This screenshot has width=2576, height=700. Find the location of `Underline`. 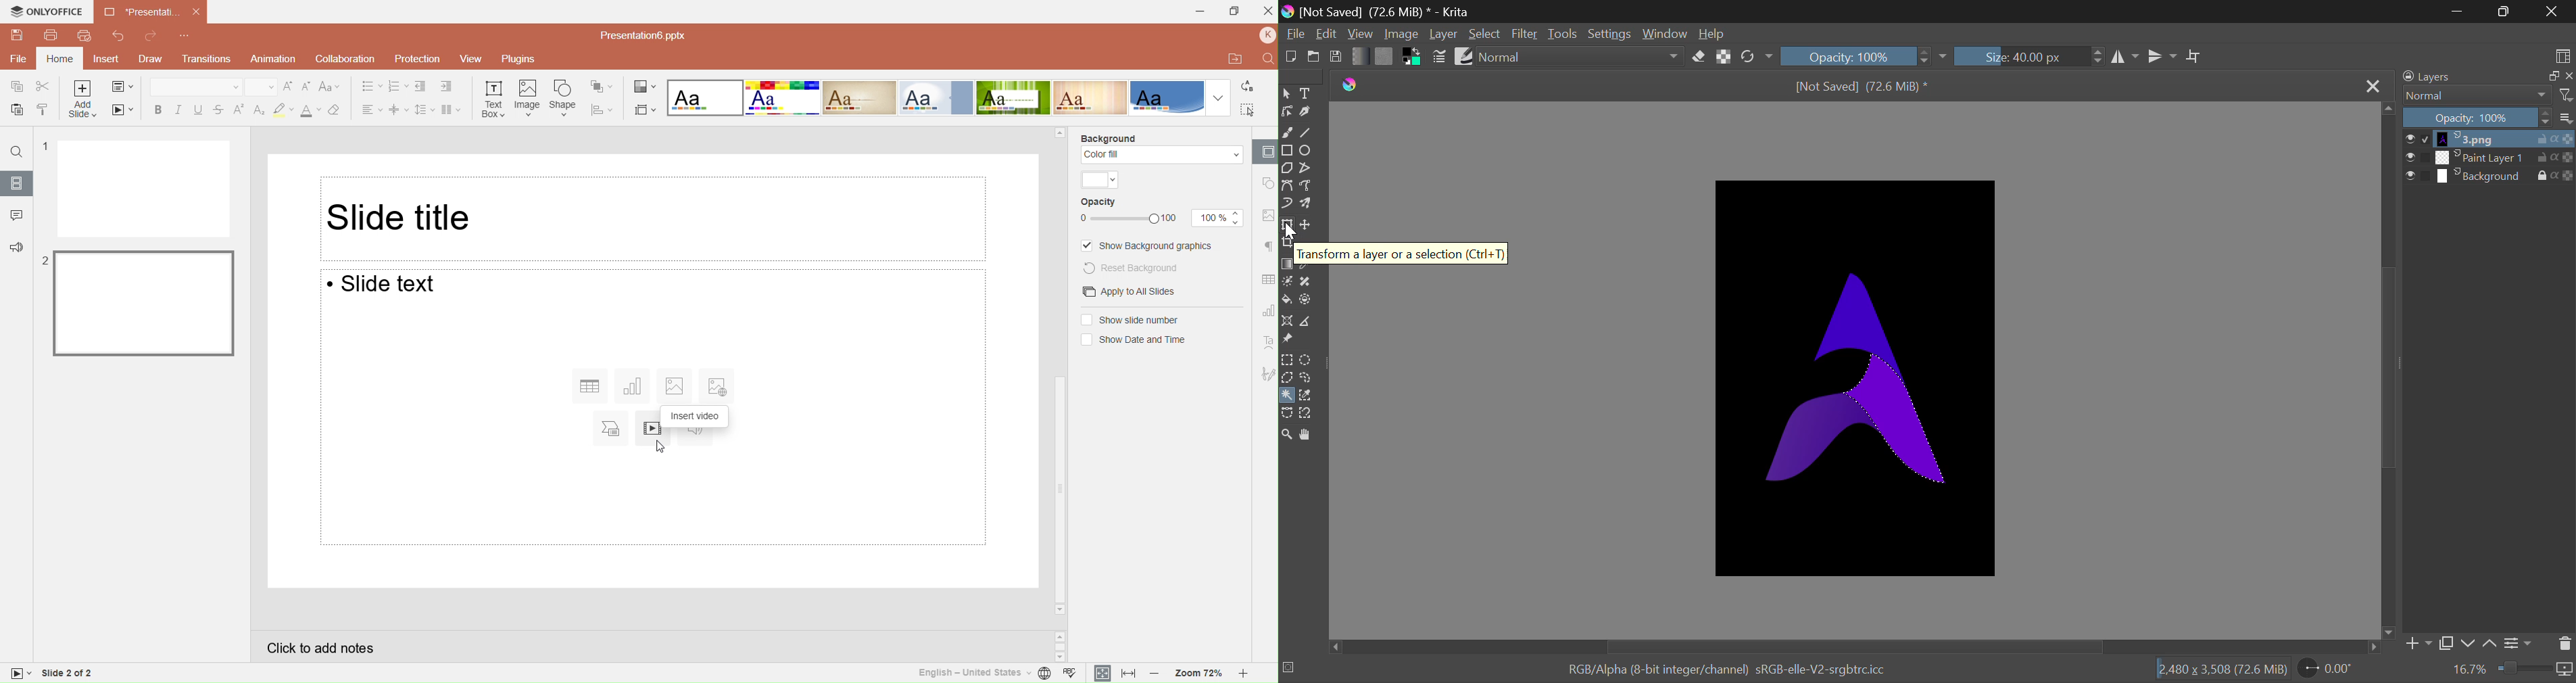

Underline is located at coordinates (199, 107).